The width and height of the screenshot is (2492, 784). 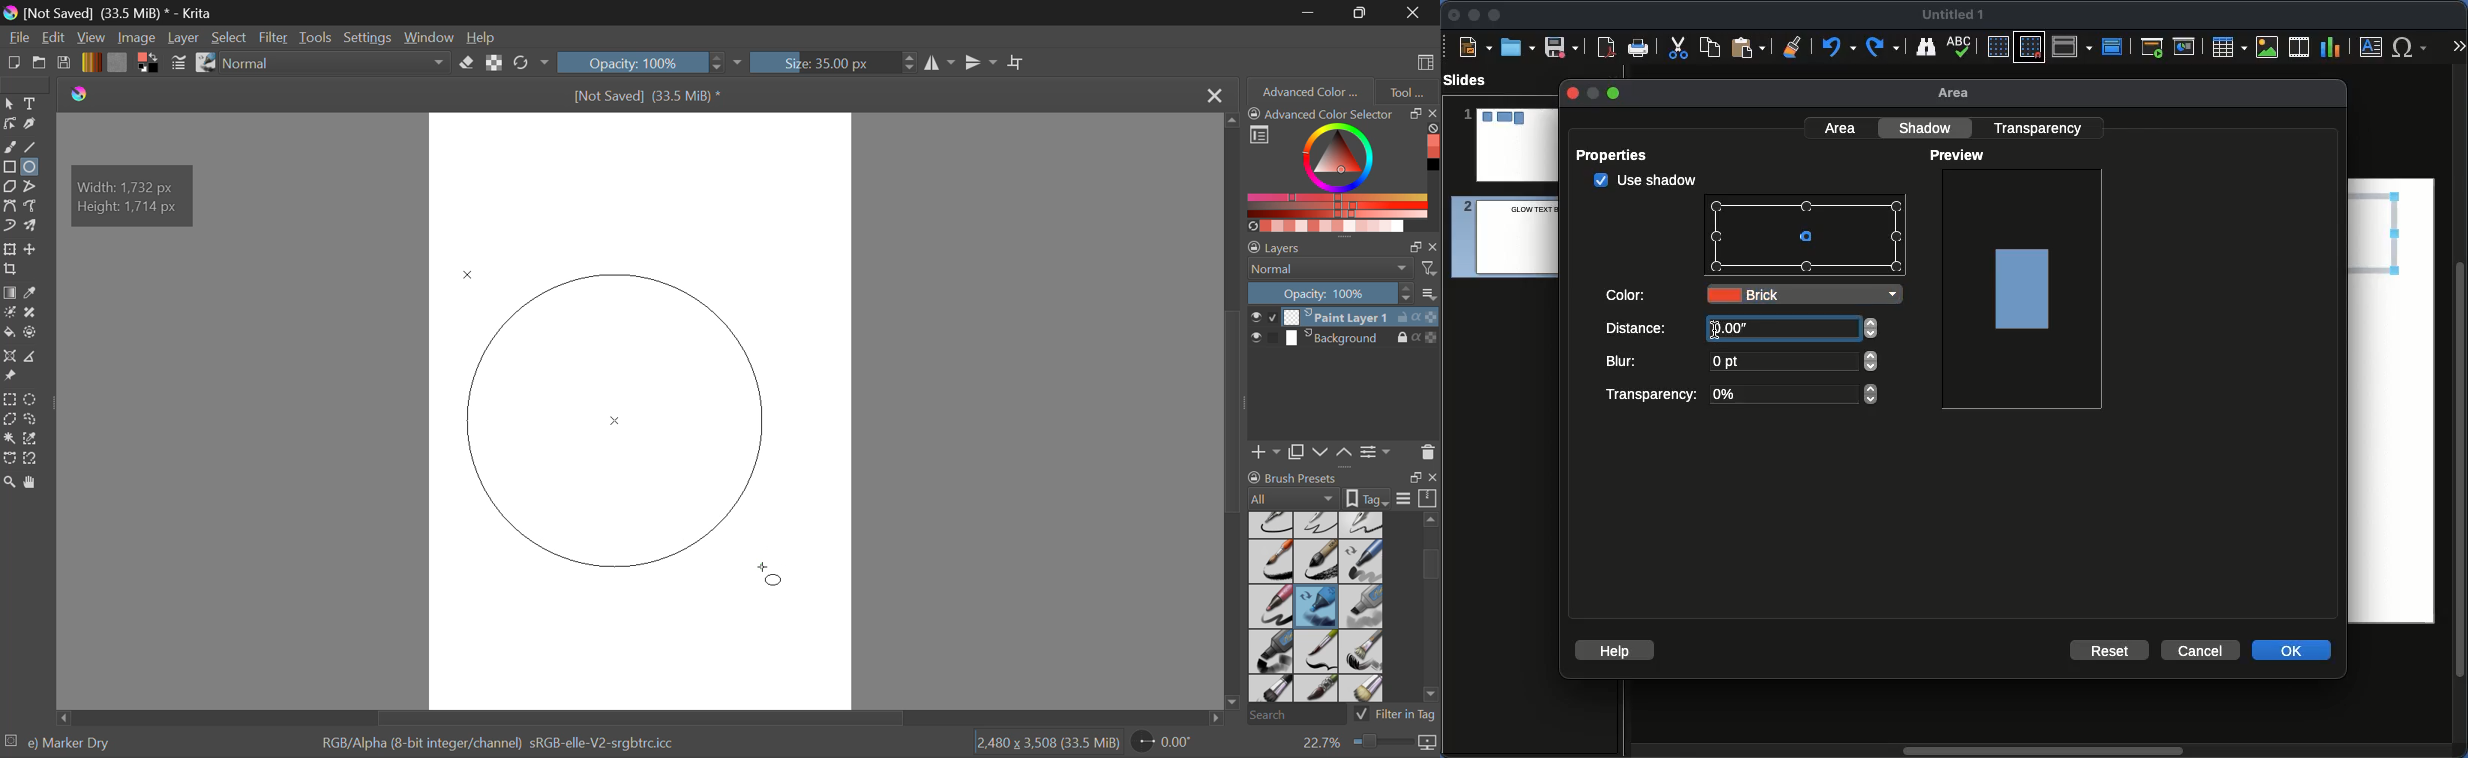 I want to click on Transparency, so click(x=1739, y=395).